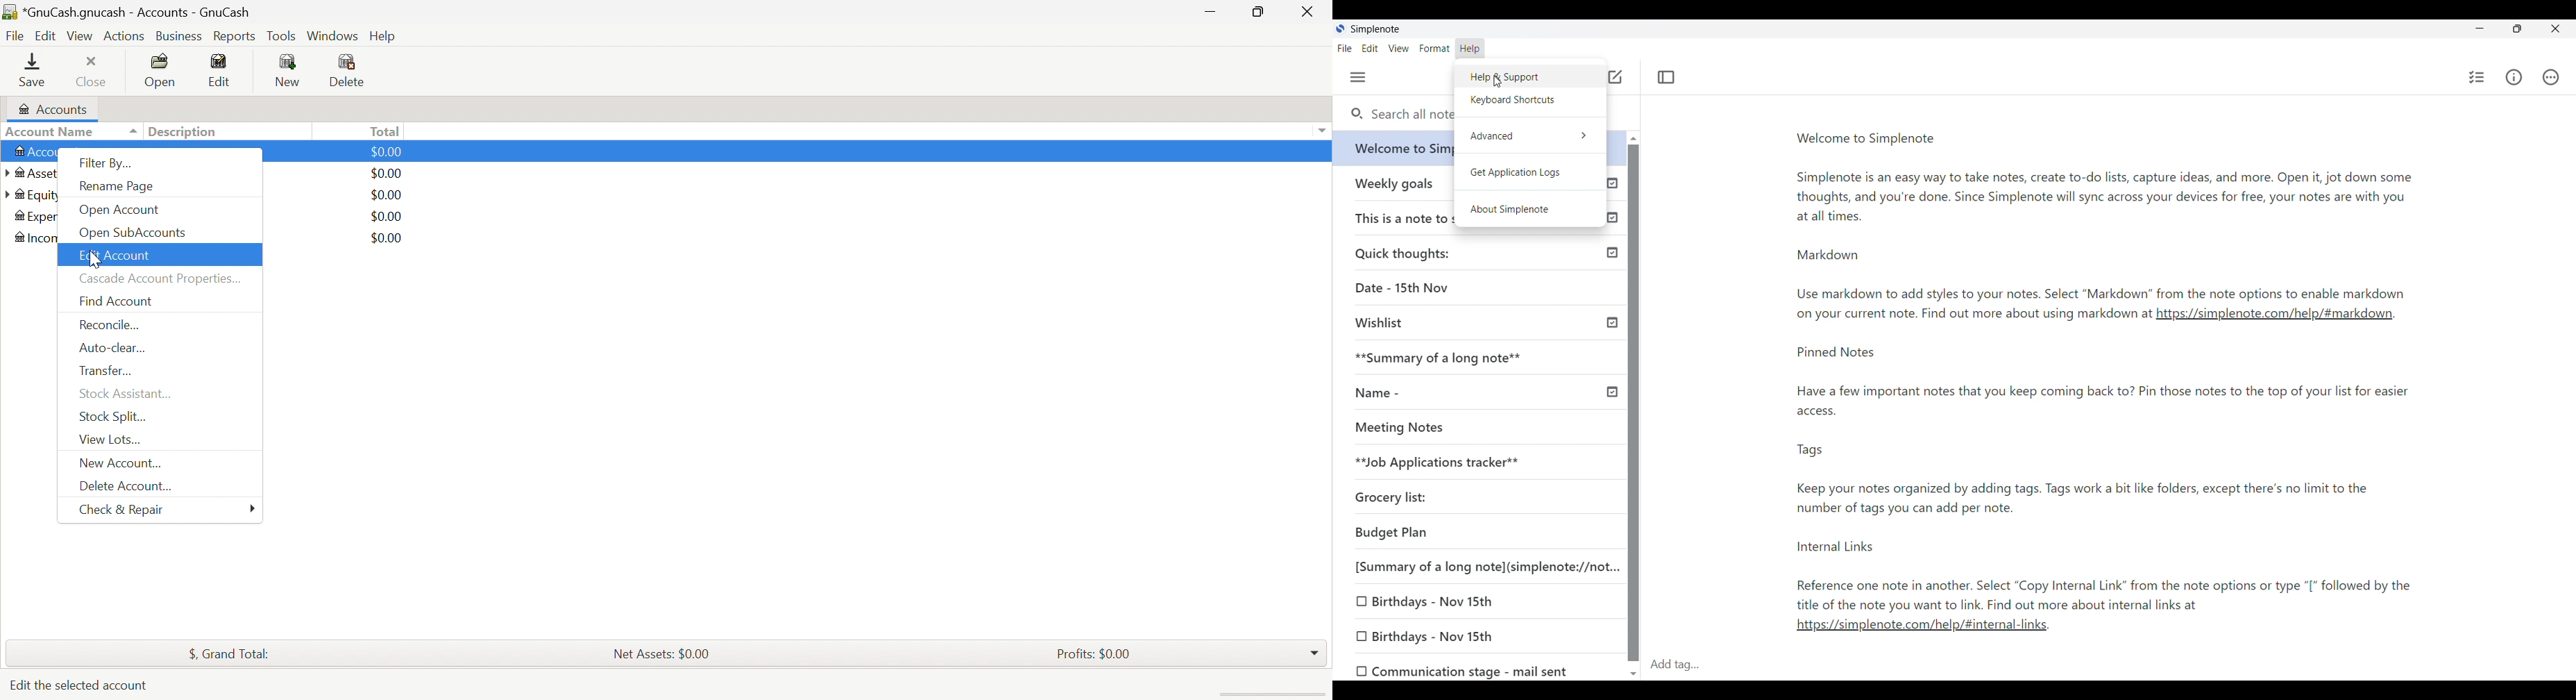 The image size is (2576, 700). What do you see at coordinates (178, 37) in the screenshot?
I see `Business` at bounding box center [178, 37].